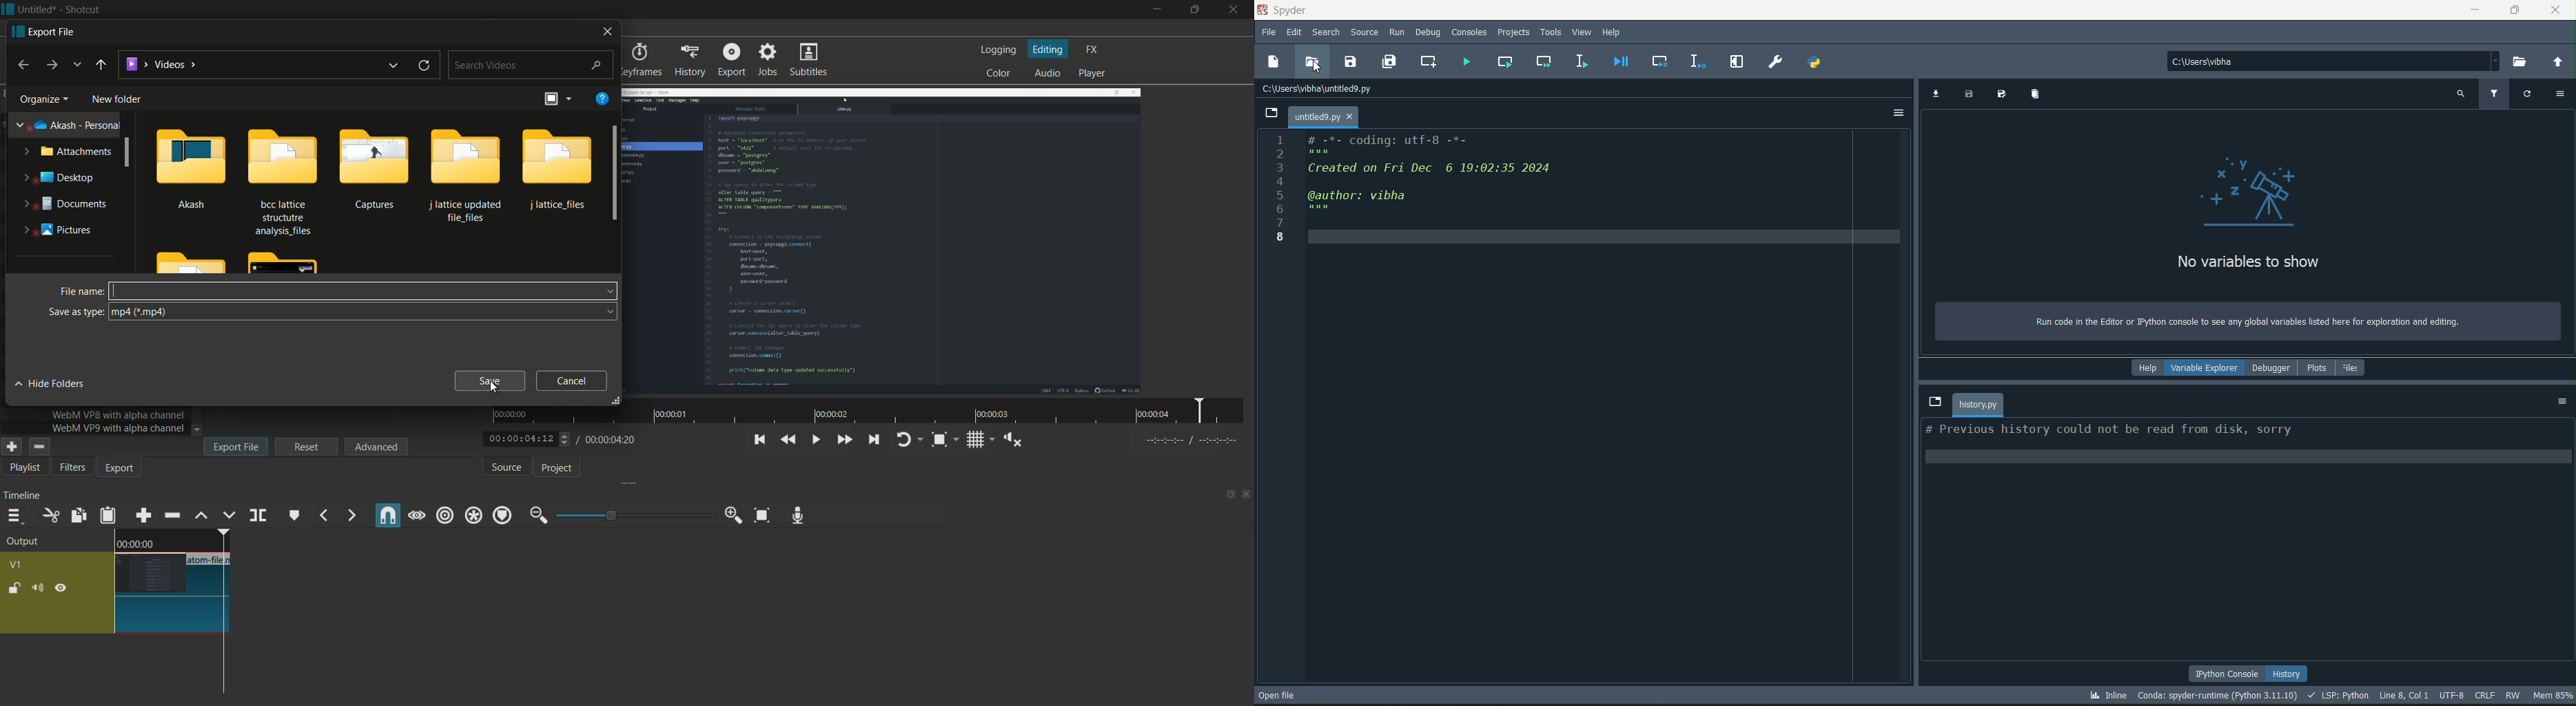  Describe the element at coordinates (192, 168) in the screenshot. I see `folder-1` at that location.